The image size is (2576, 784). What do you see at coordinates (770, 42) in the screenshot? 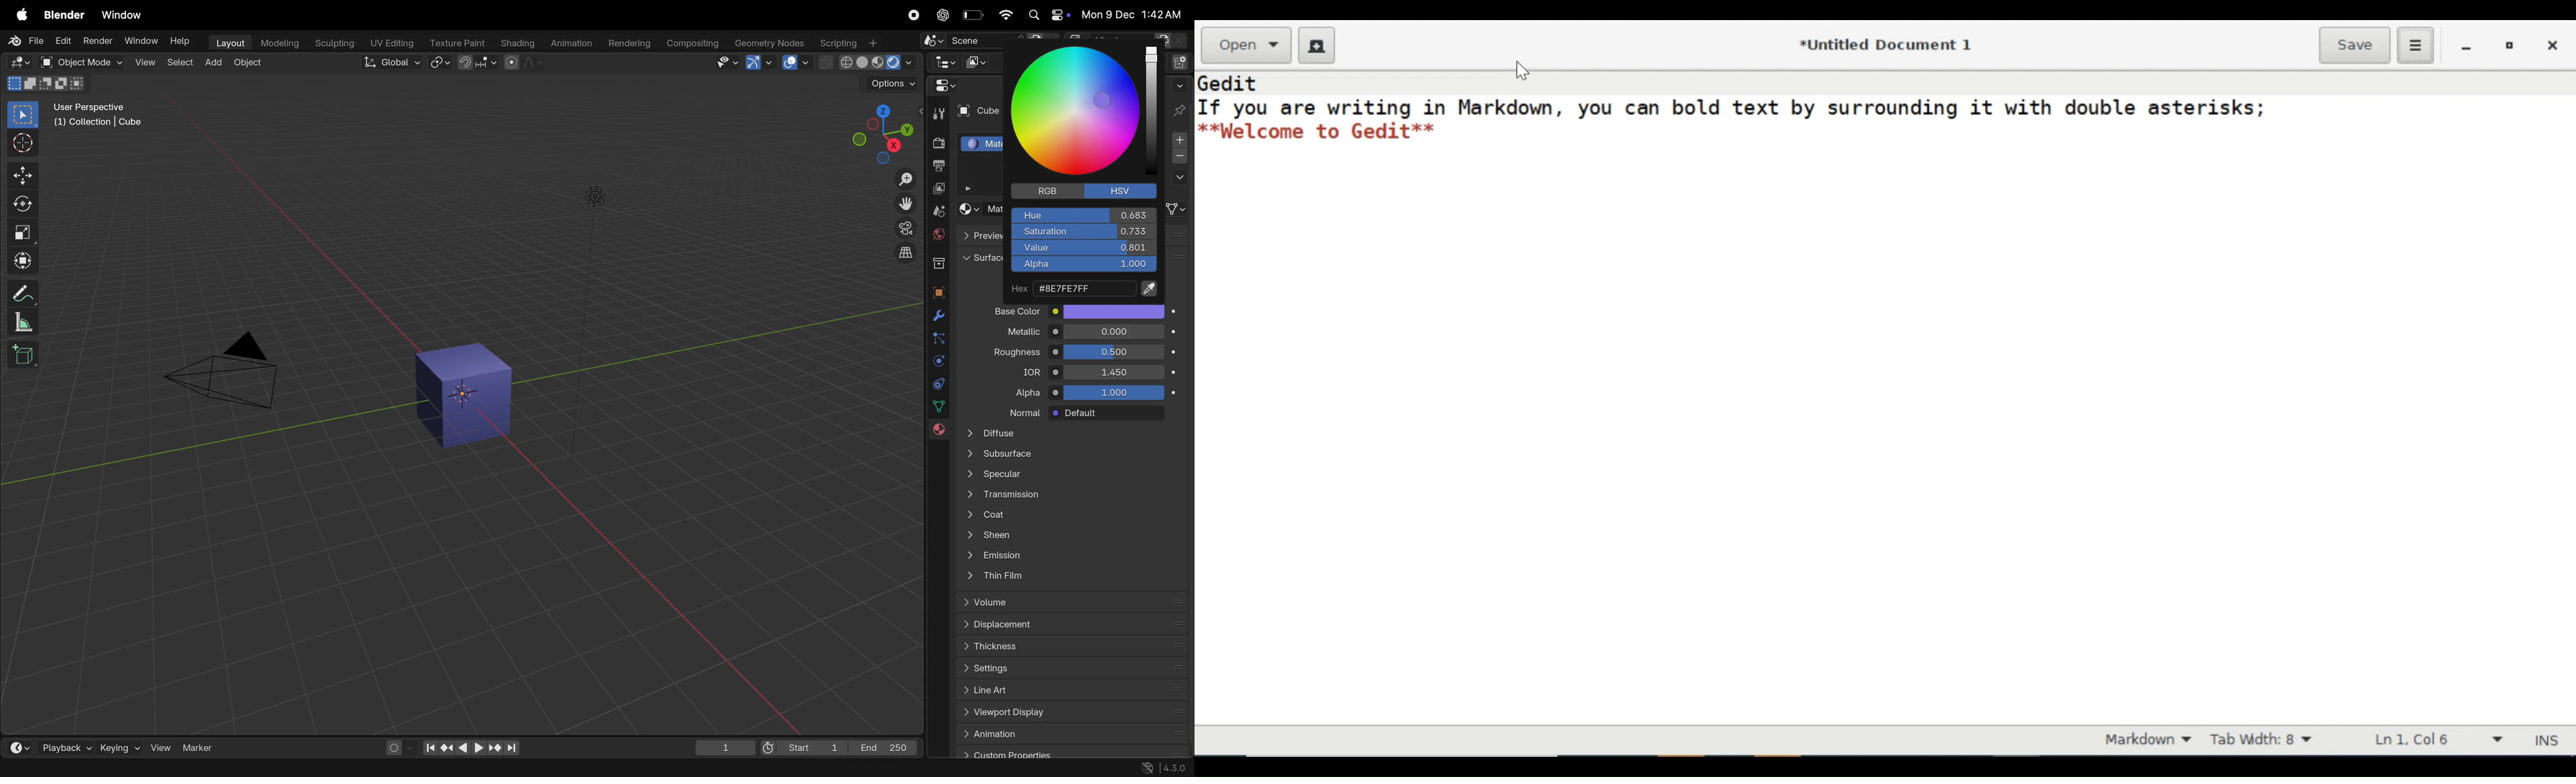
I see `Geometry notes` at bounding box center [770, 42].